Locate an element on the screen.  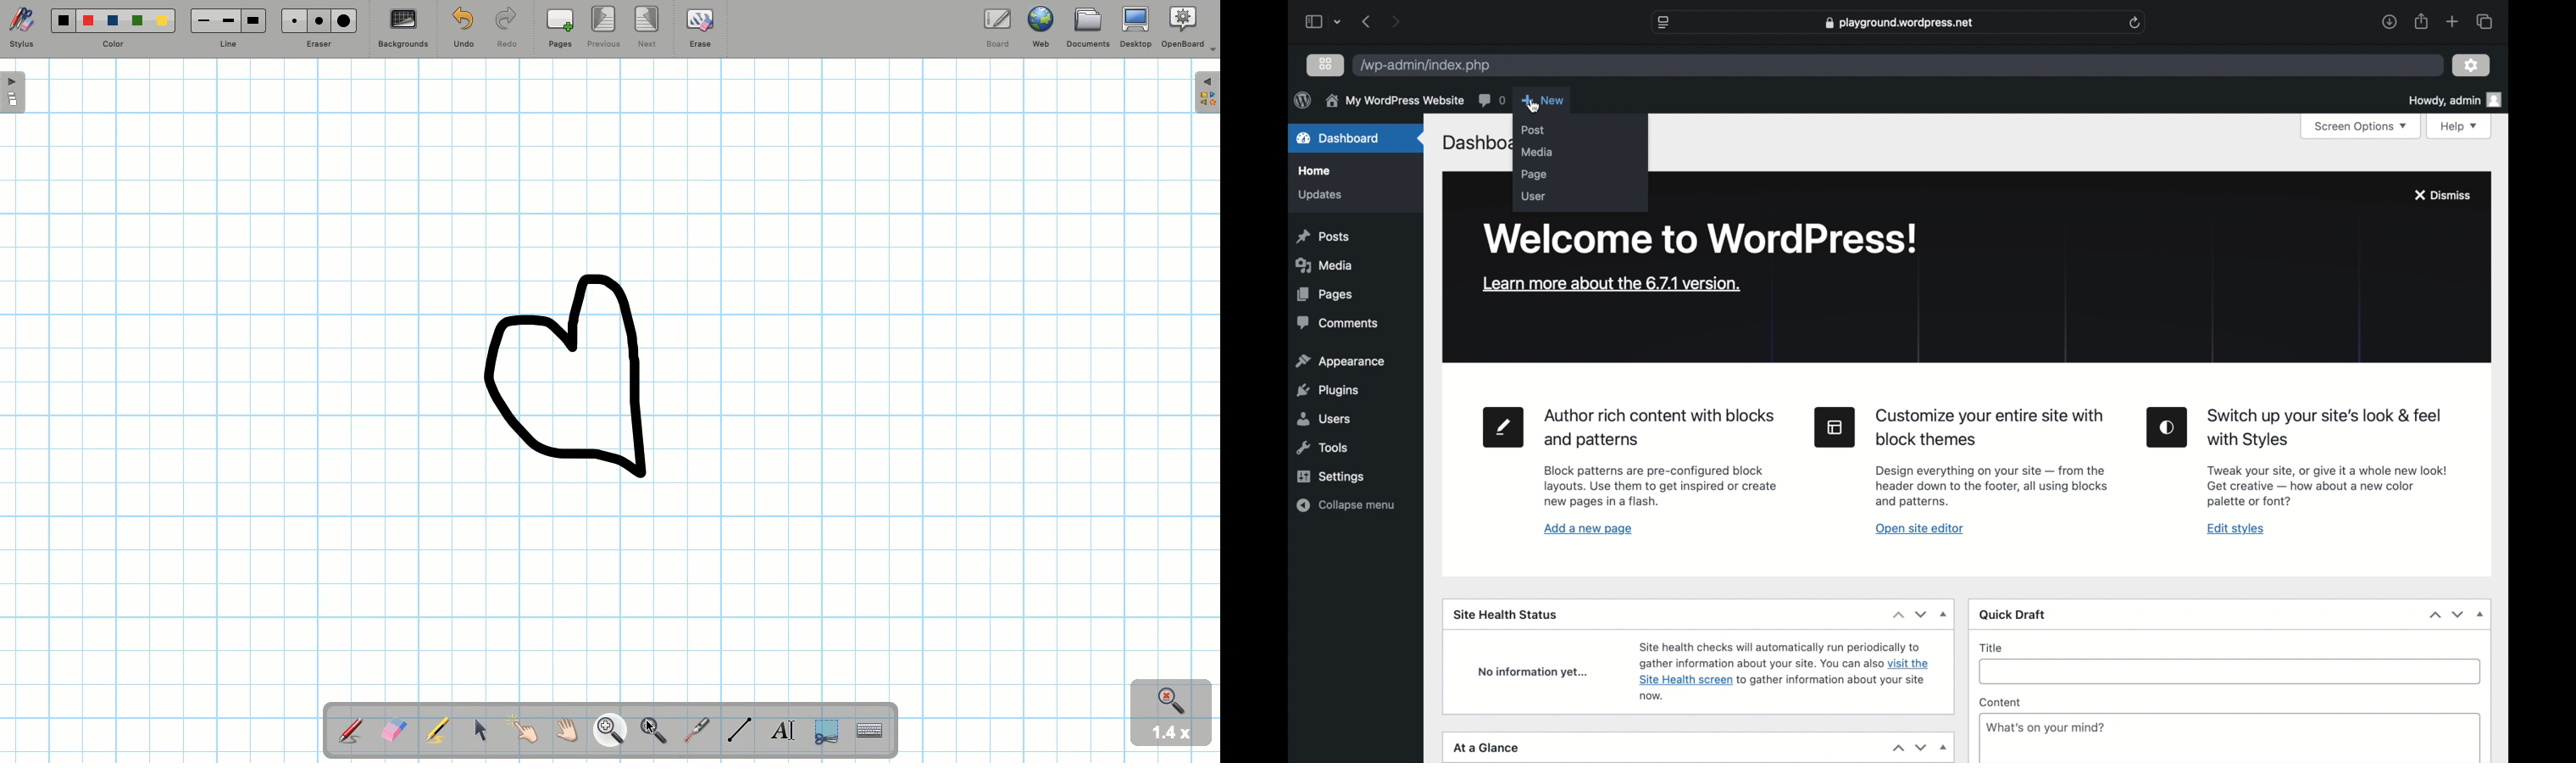
previous page is located at coordinates (1367, 23).